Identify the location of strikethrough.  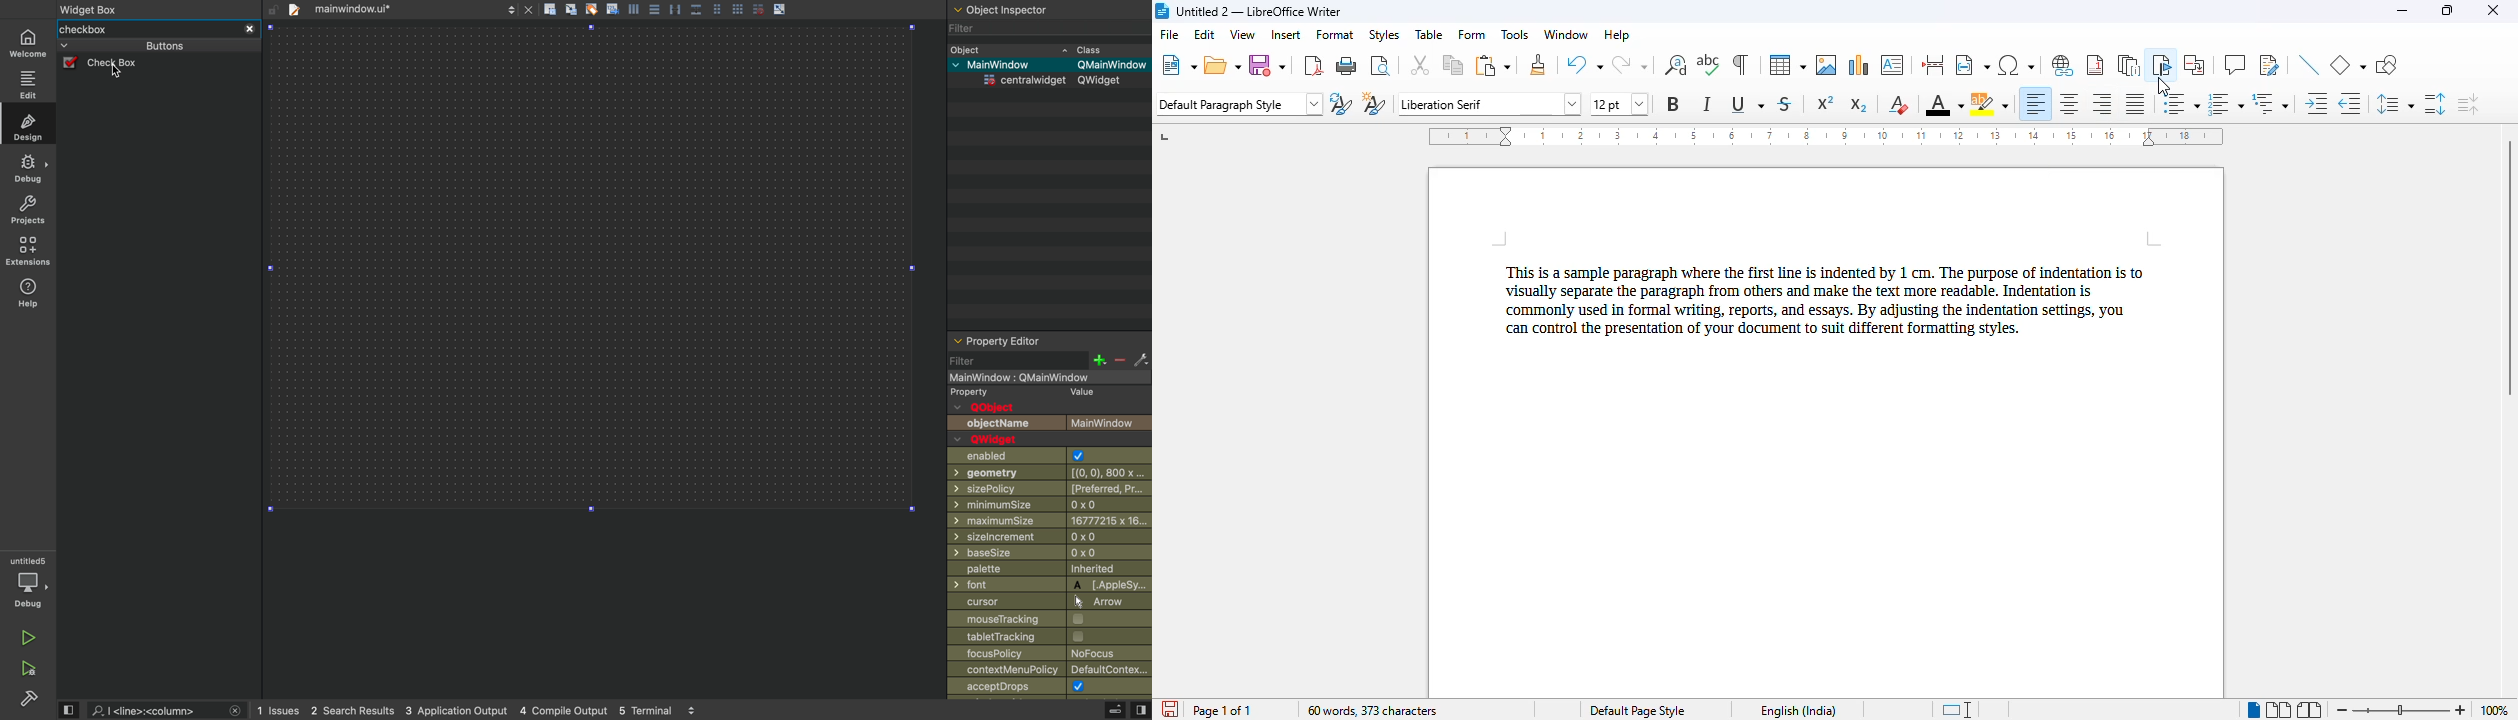
(1786, 104).